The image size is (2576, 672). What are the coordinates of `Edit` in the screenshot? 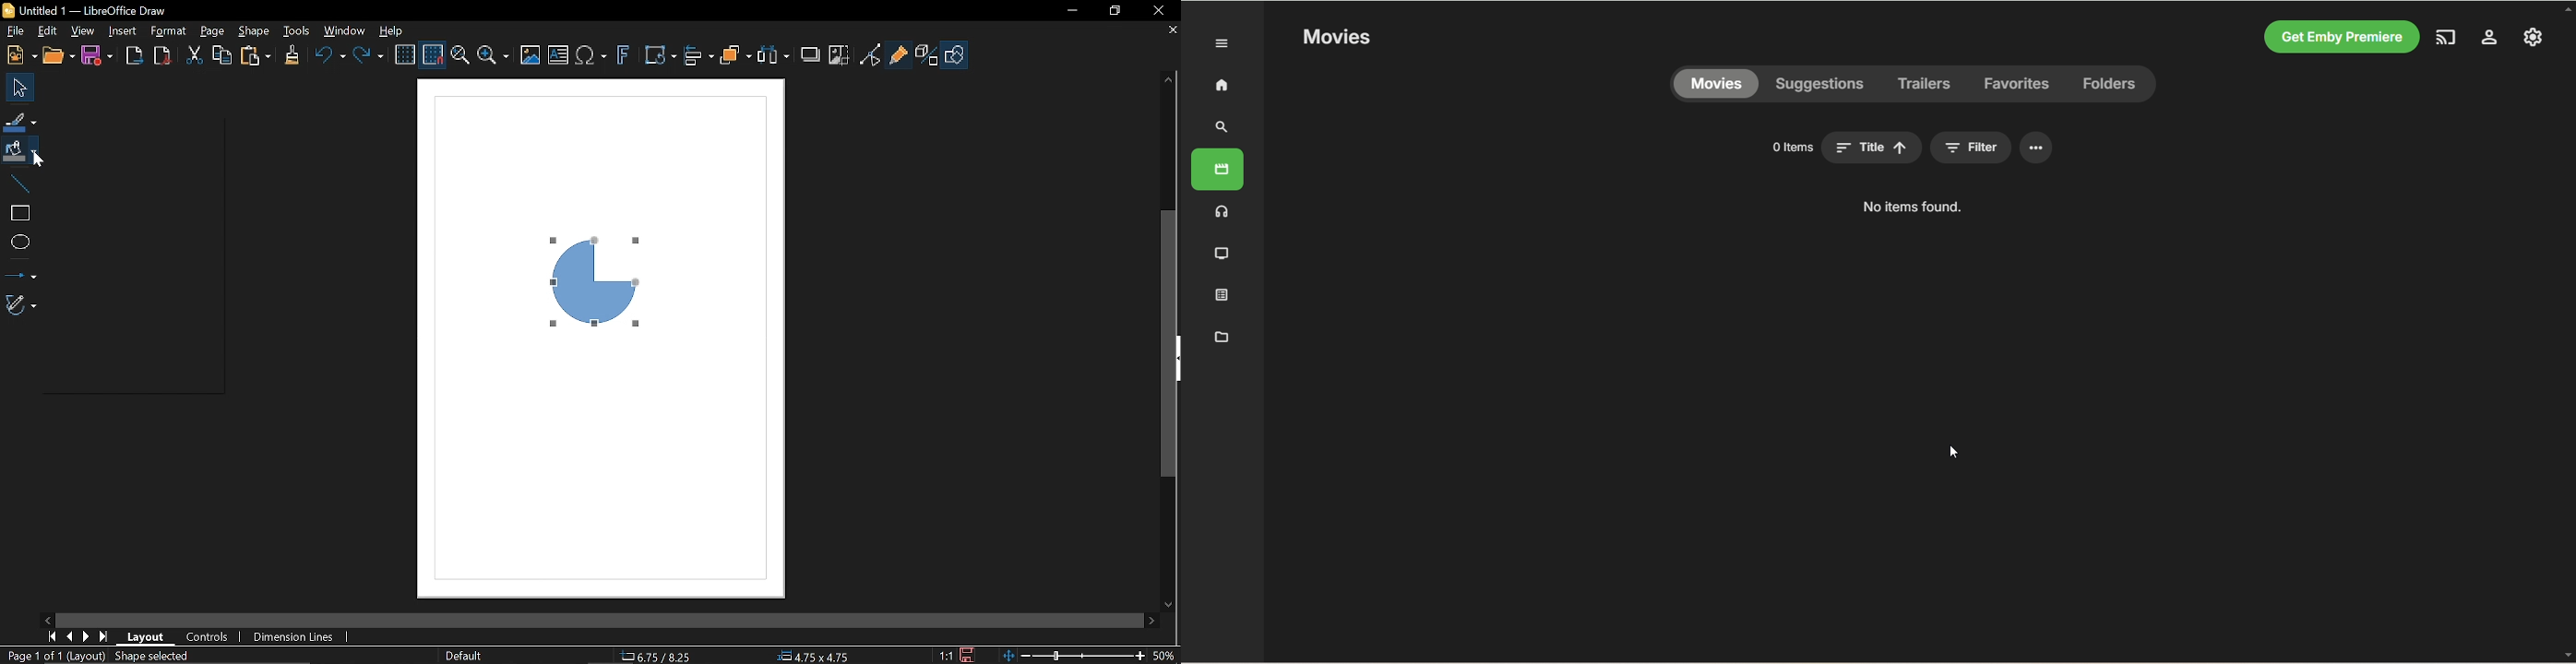 It's located at (44, 30).